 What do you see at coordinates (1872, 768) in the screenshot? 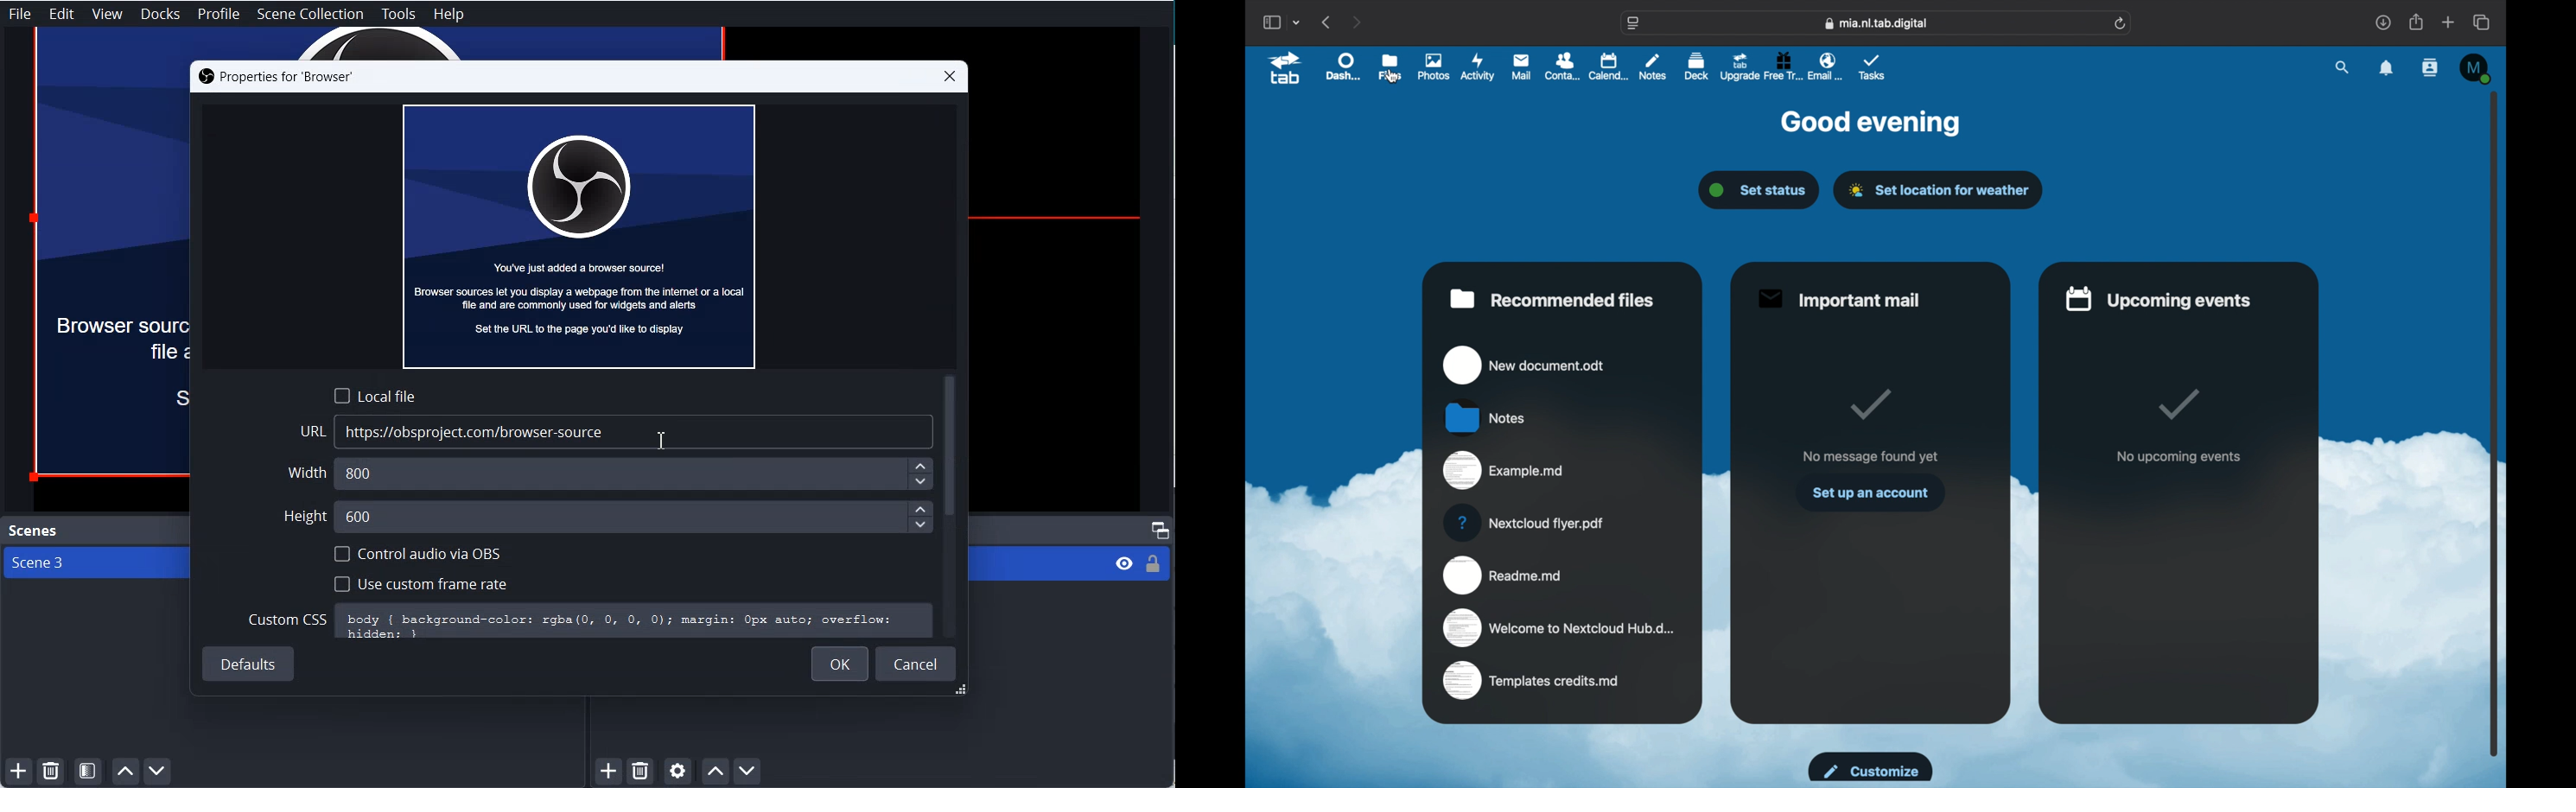
I see `customize` at bounding box center [1872, 768].